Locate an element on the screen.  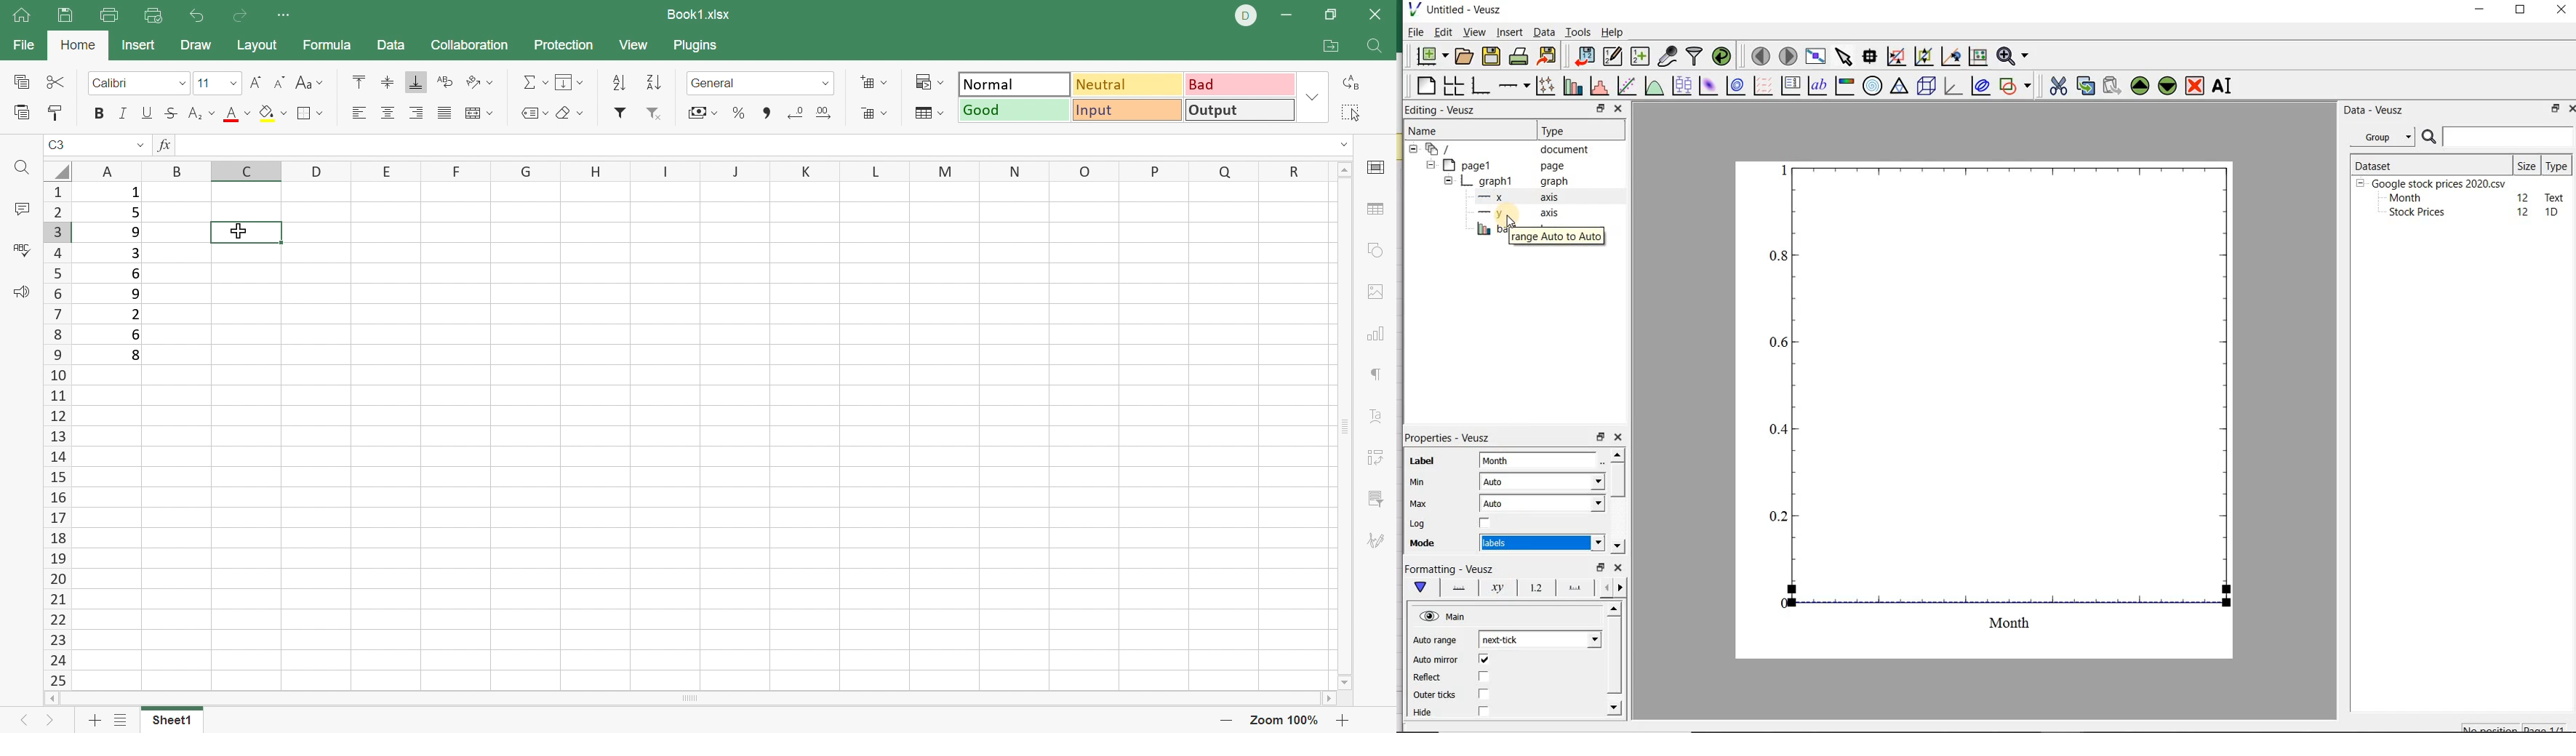
DELL is located at coordinates (1247, 18).